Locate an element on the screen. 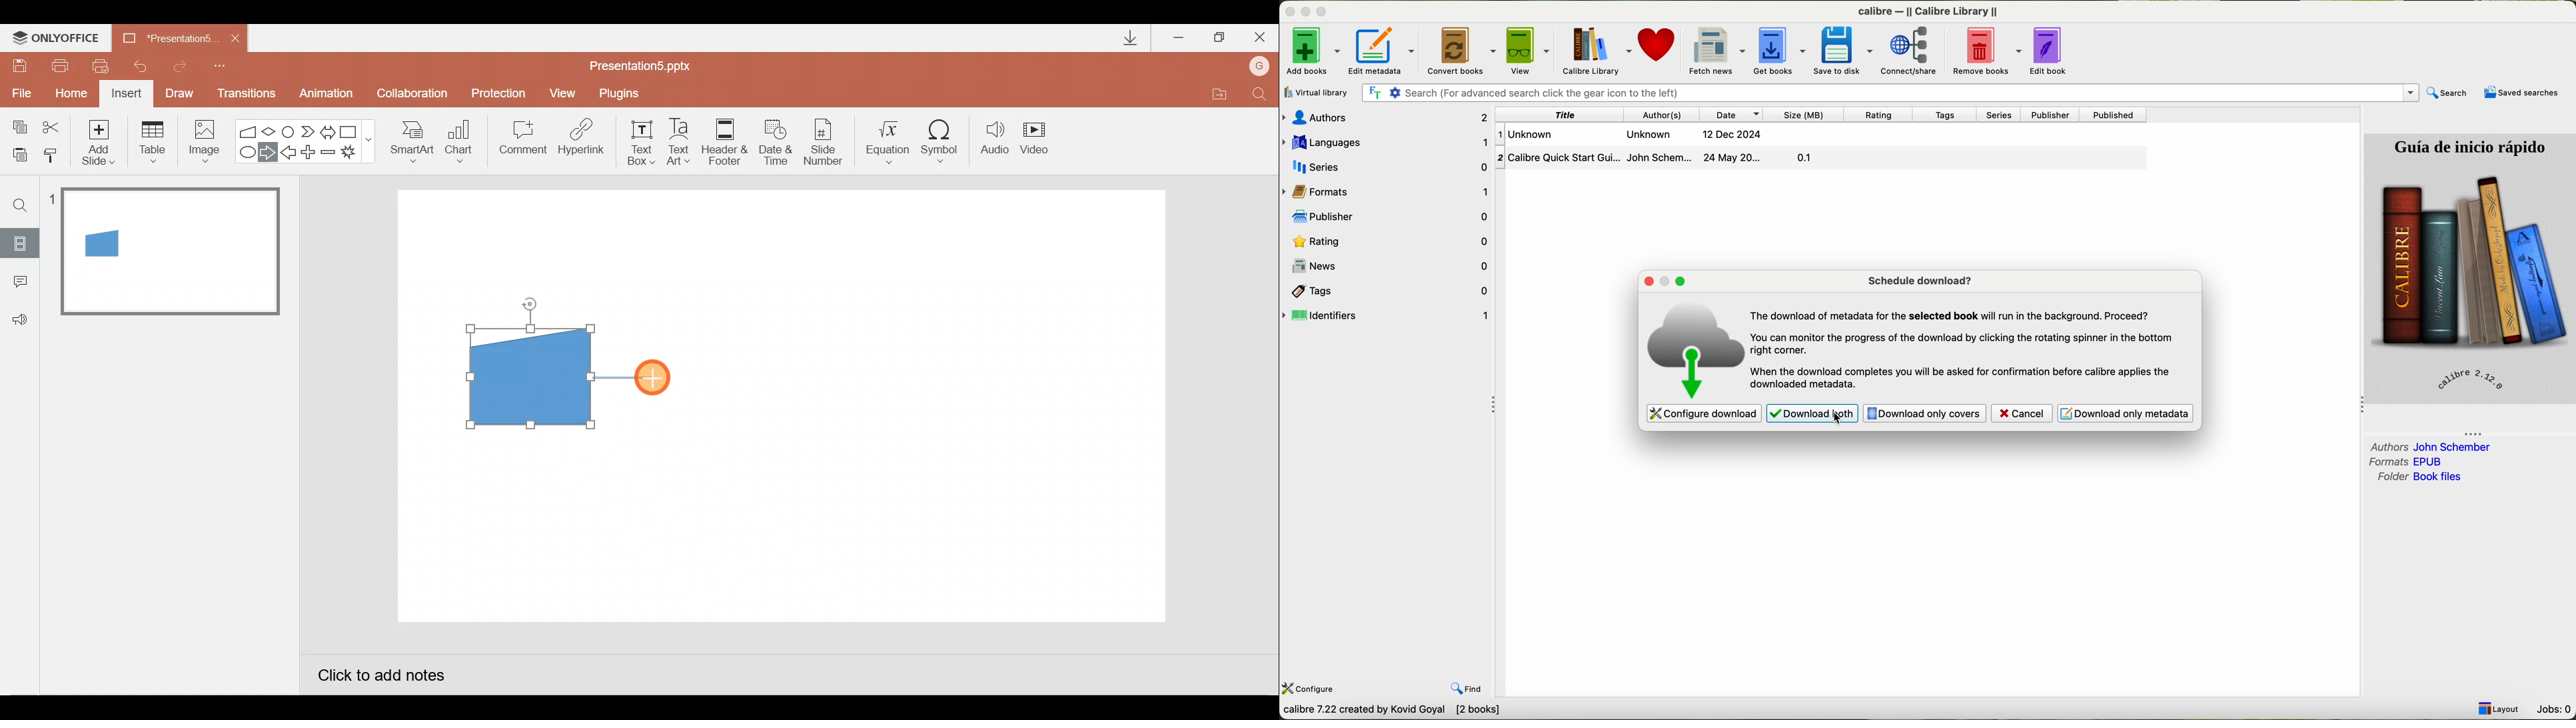  edit book is located at coordinates (2053, 51).